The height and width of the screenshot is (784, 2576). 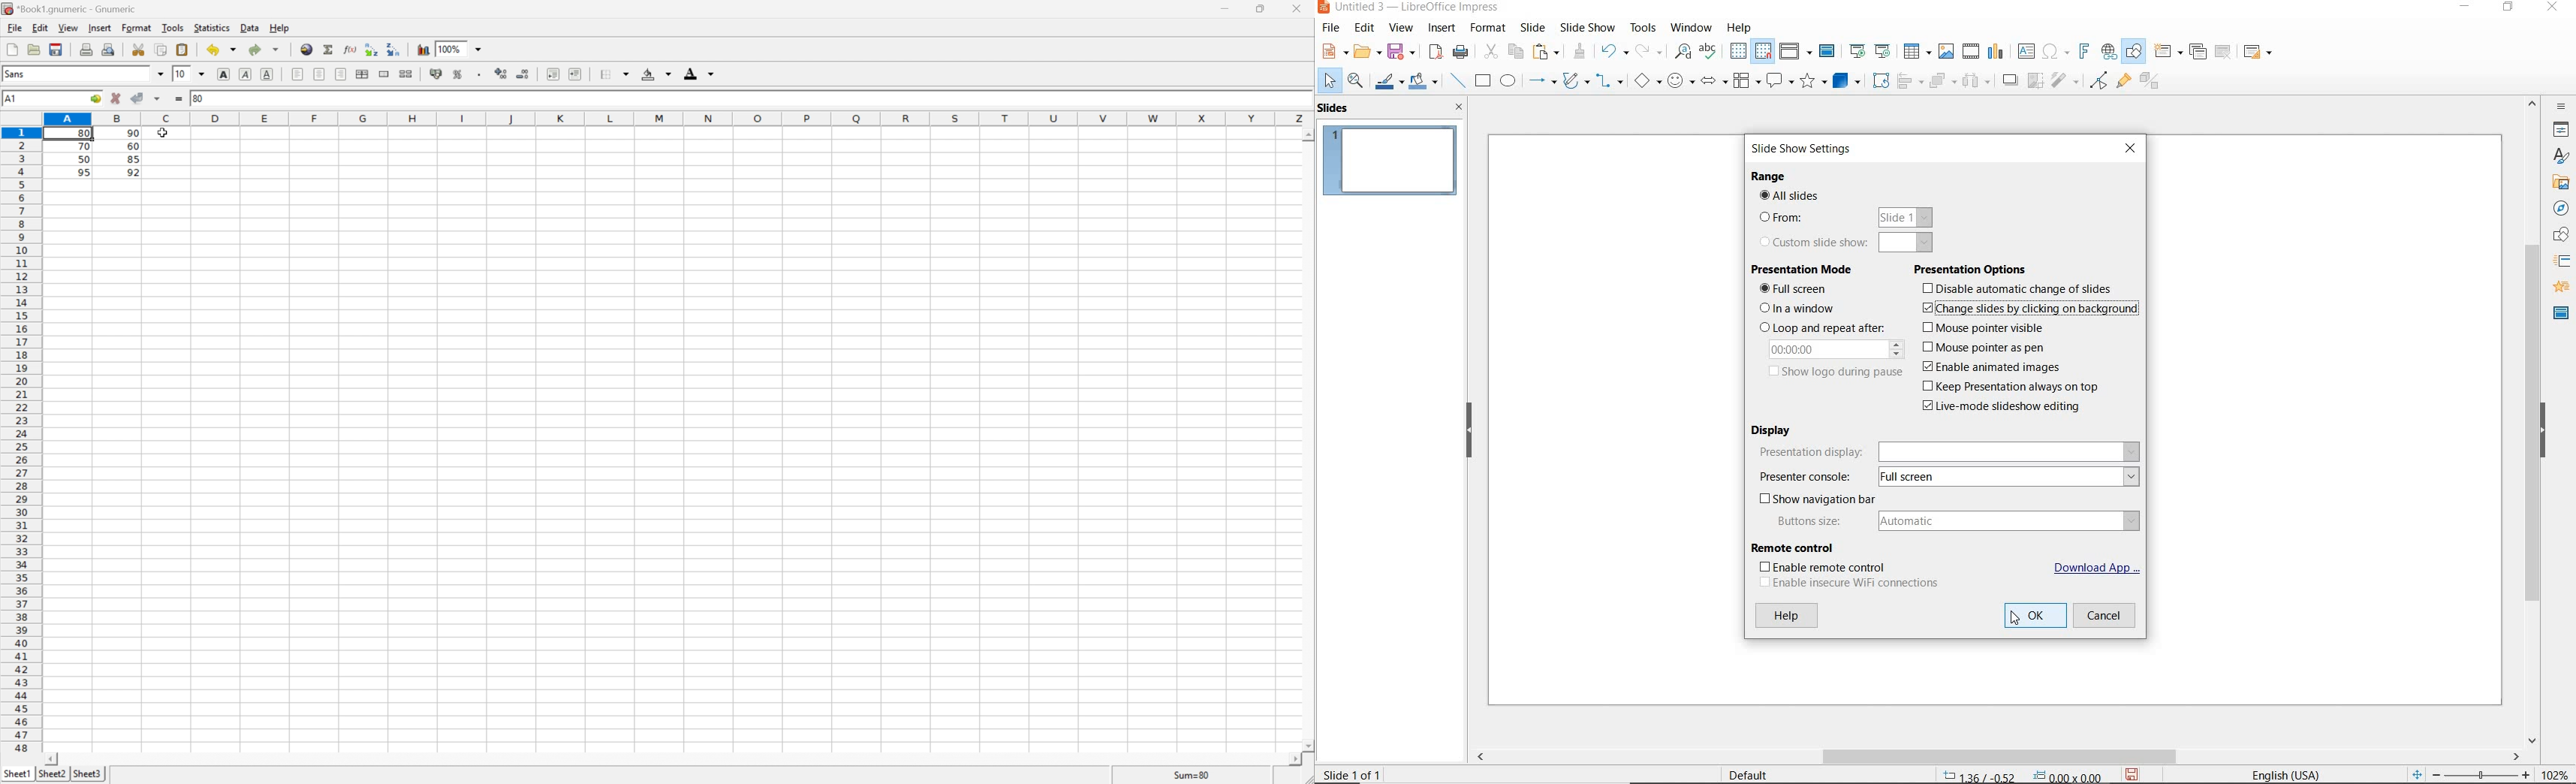 What do you see at coordinates (164, 133) in the screenshot?
I see `Cursor` at bounding box center [164, 133].